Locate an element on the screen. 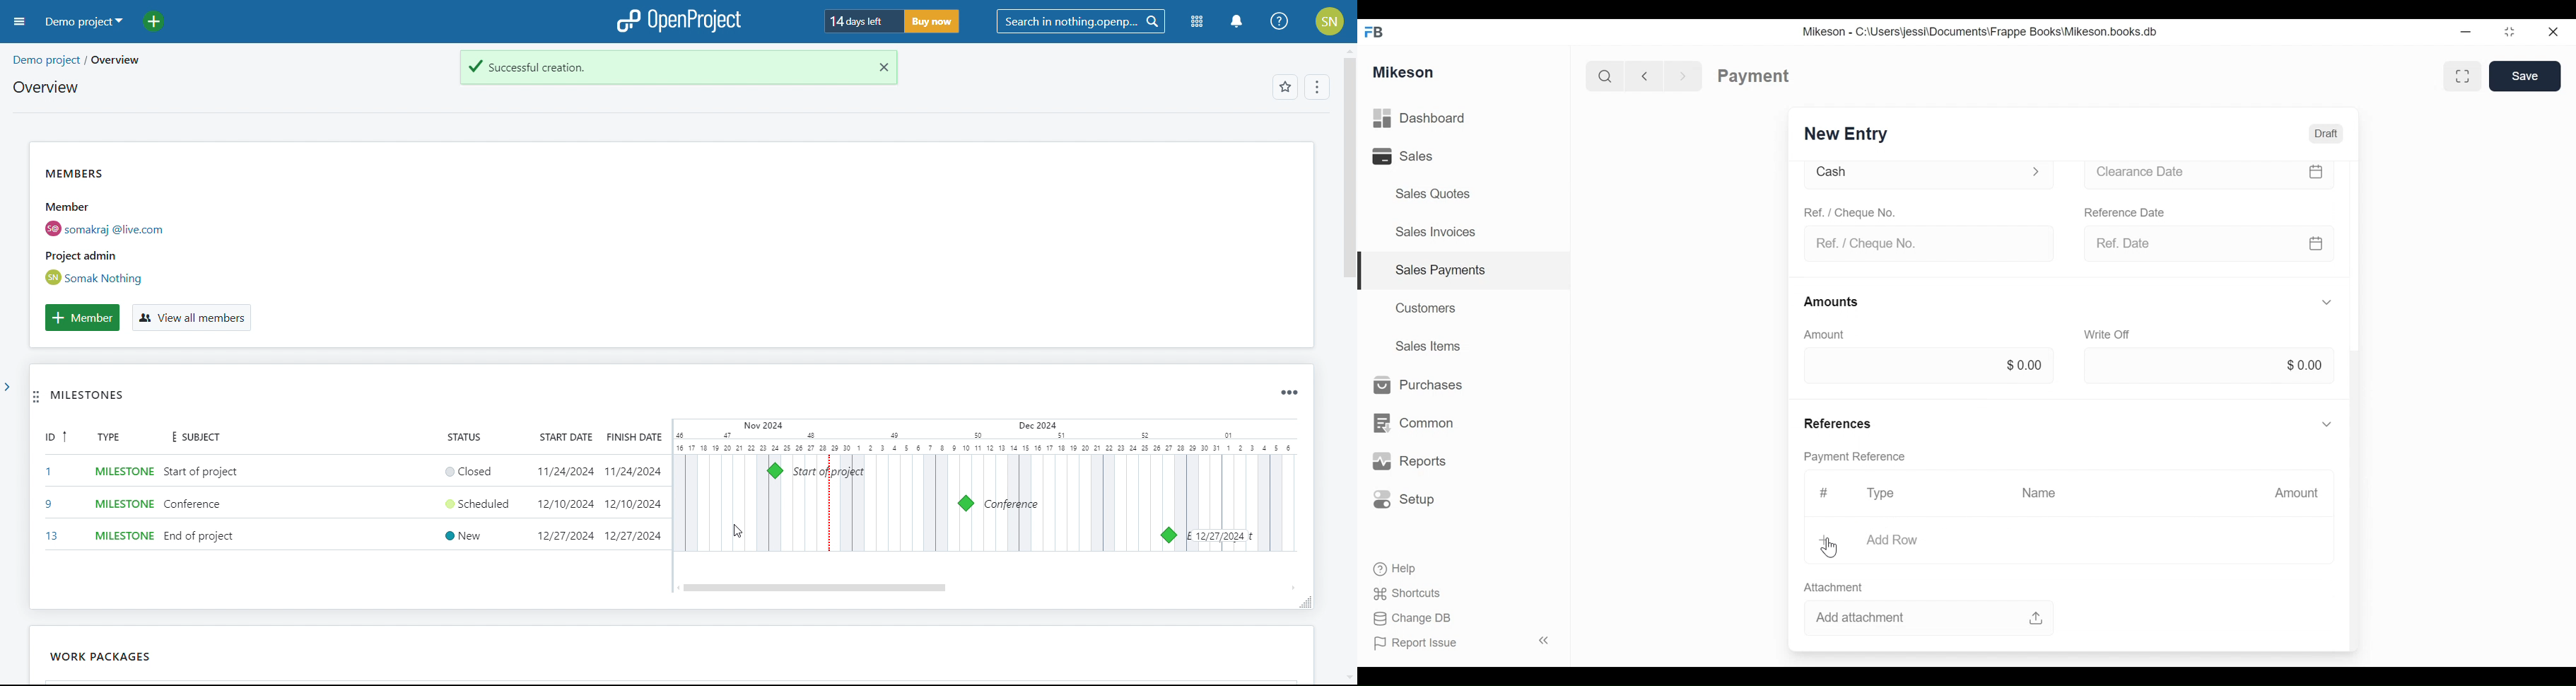 The image size is (2576, 700). Purchases is located at coordinates (1418, 385).